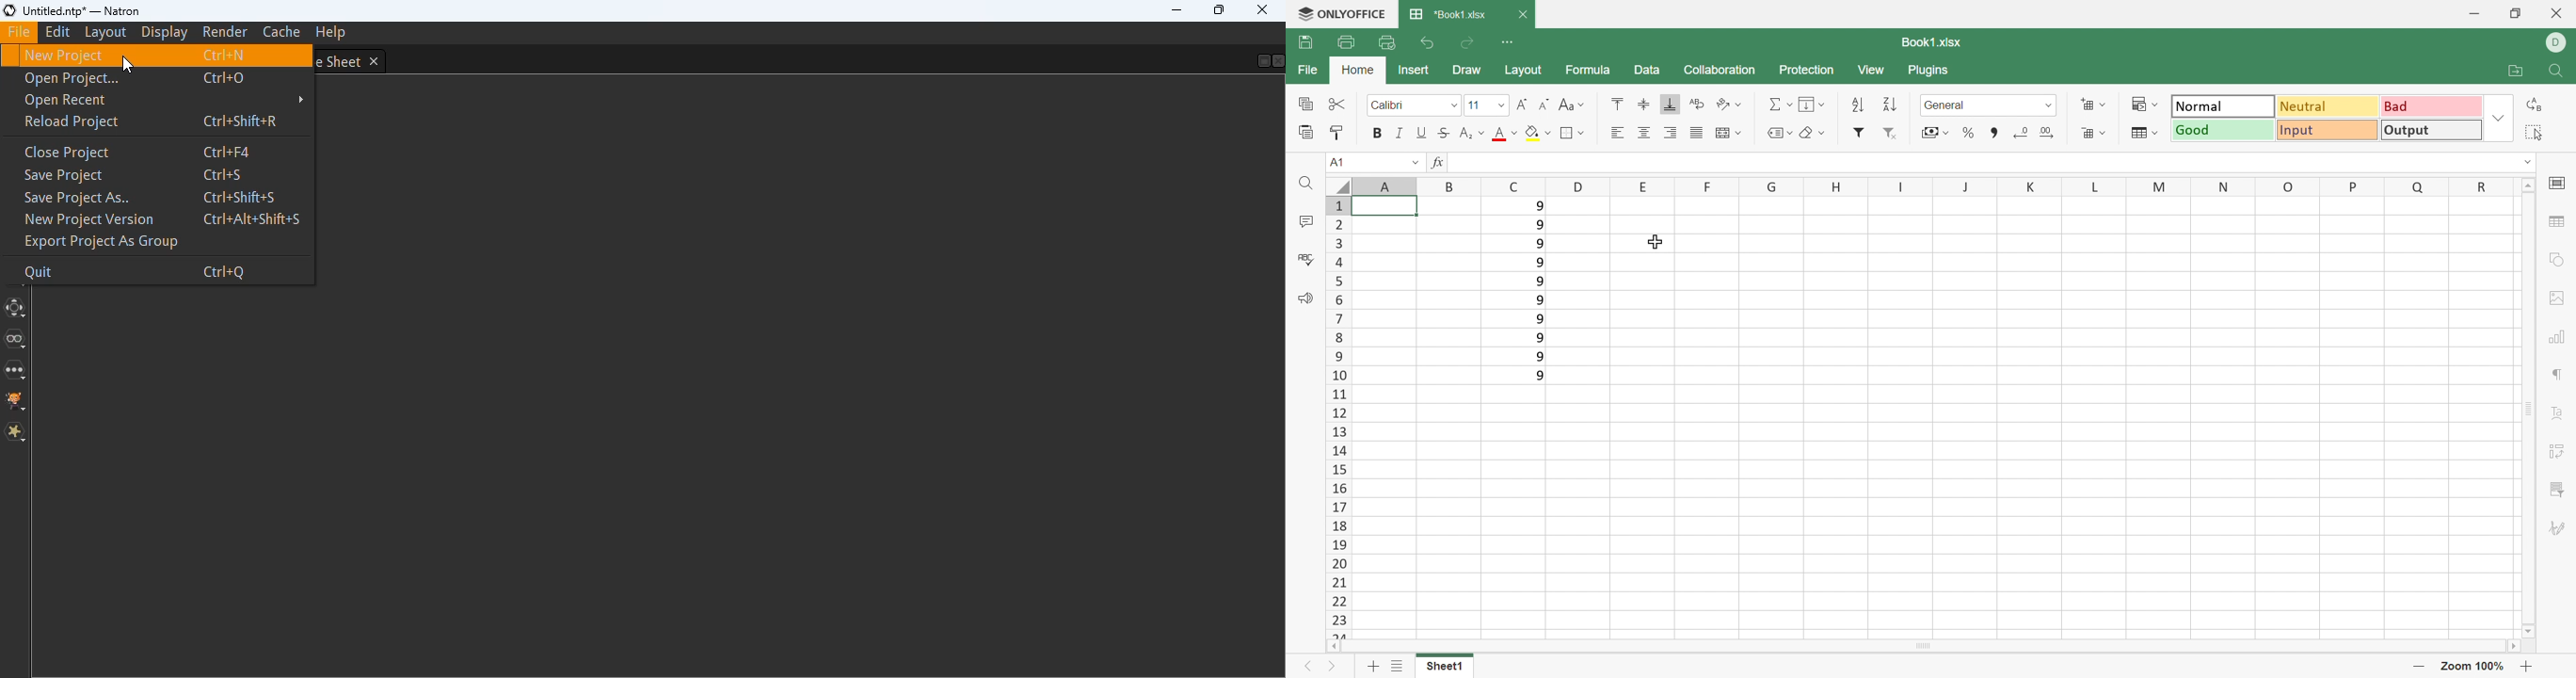  What do you see at coordinates (1812, 73) in the screenshot?
I see `Protection` at bounding box center [1812, 73].